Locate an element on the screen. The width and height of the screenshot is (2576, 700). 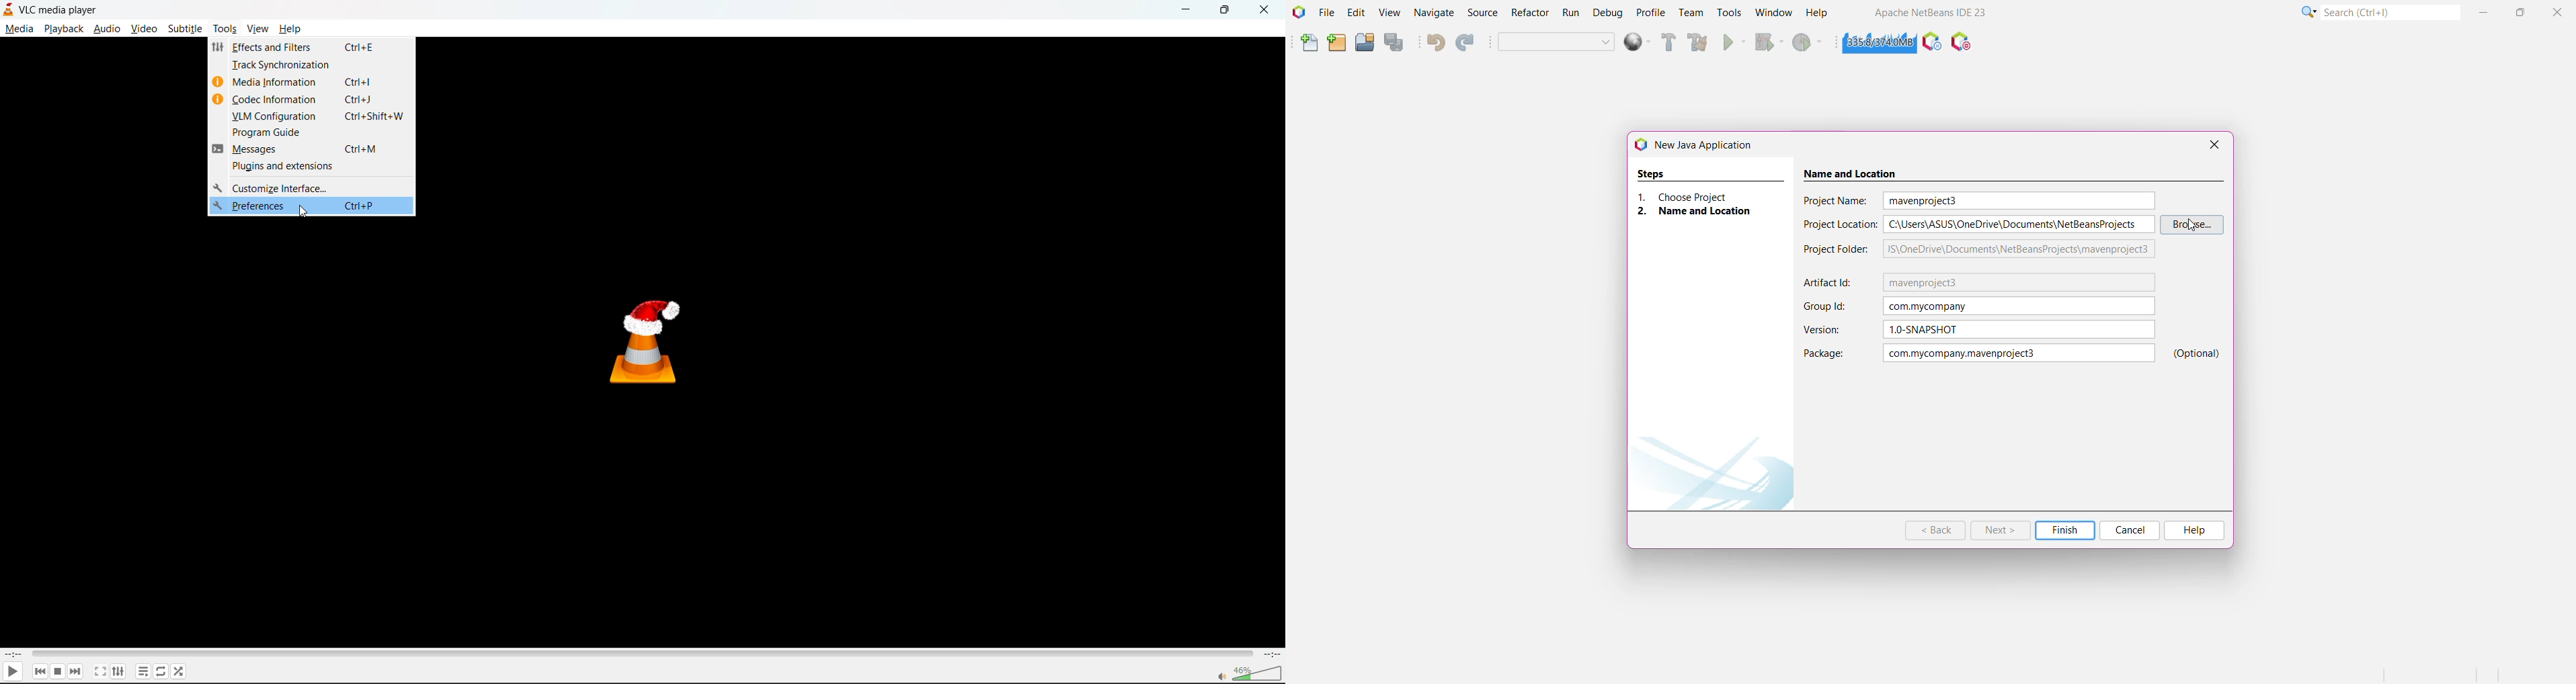
effects and filters is located at coordinates (277, 47).